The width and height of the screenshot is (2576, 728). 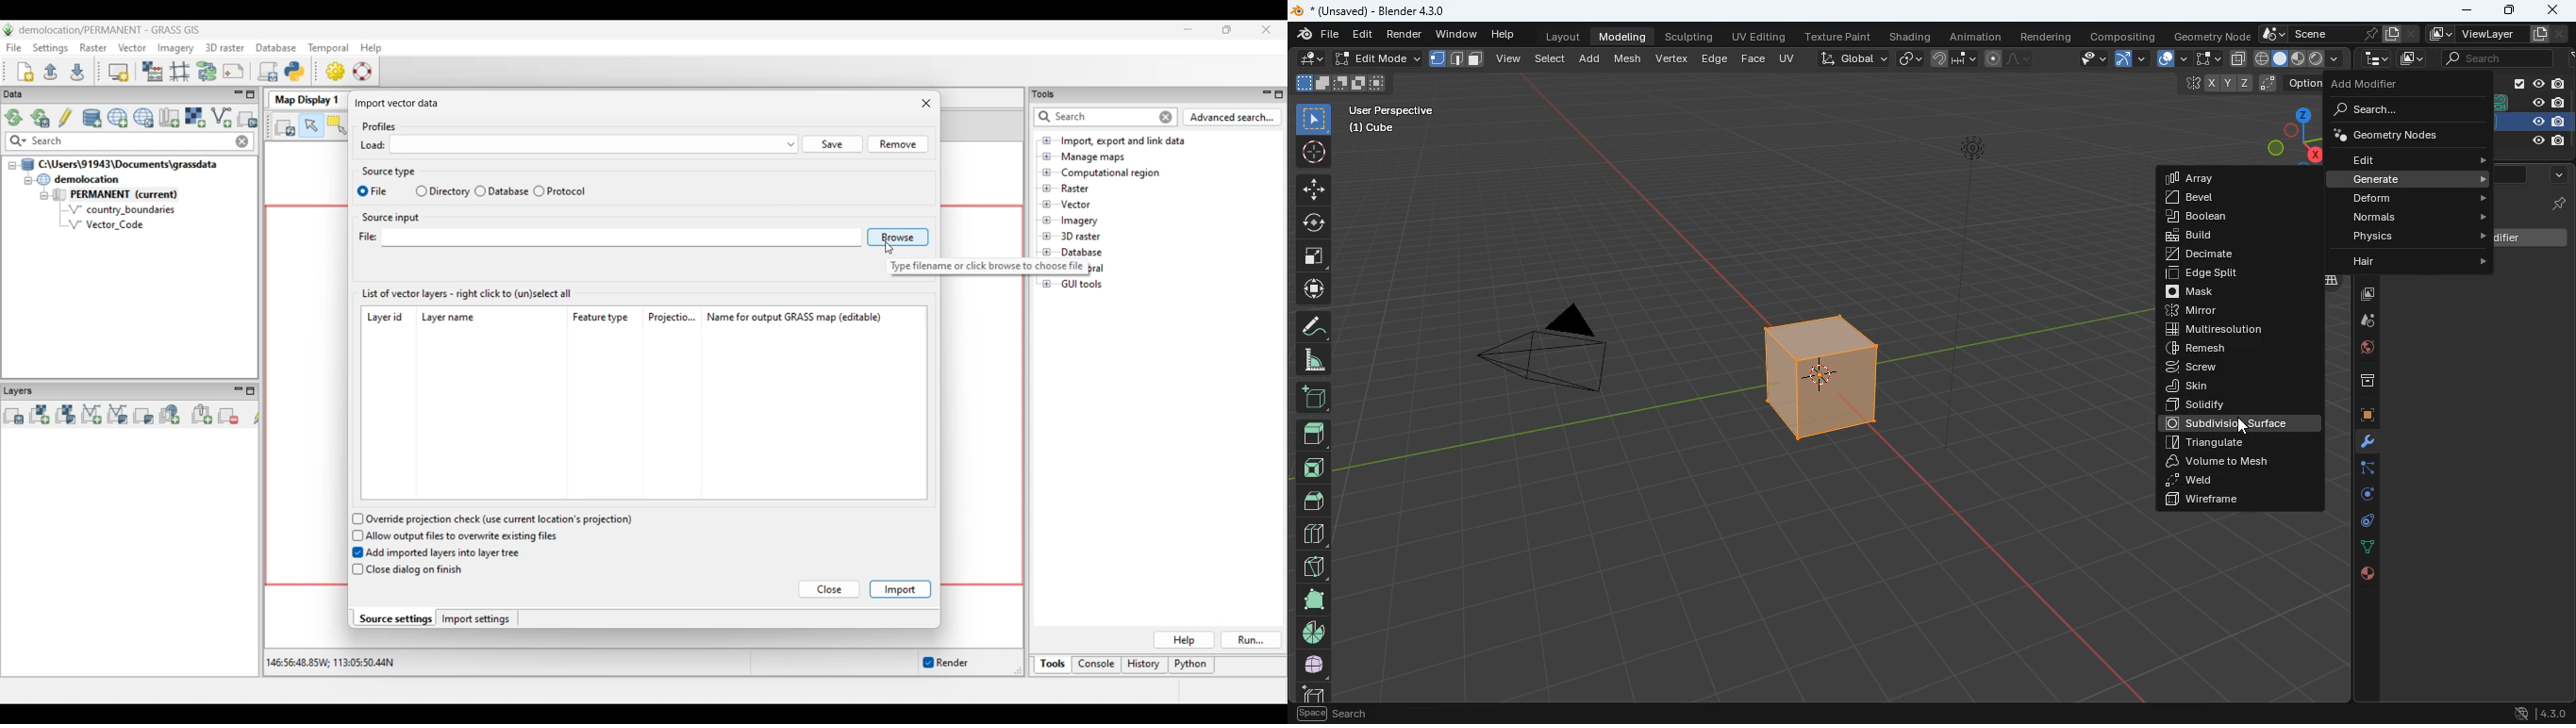 What do you see at coordinates (2363, 495) in the screenshot?
I see `rotation` at bounding box center [2363, 495].